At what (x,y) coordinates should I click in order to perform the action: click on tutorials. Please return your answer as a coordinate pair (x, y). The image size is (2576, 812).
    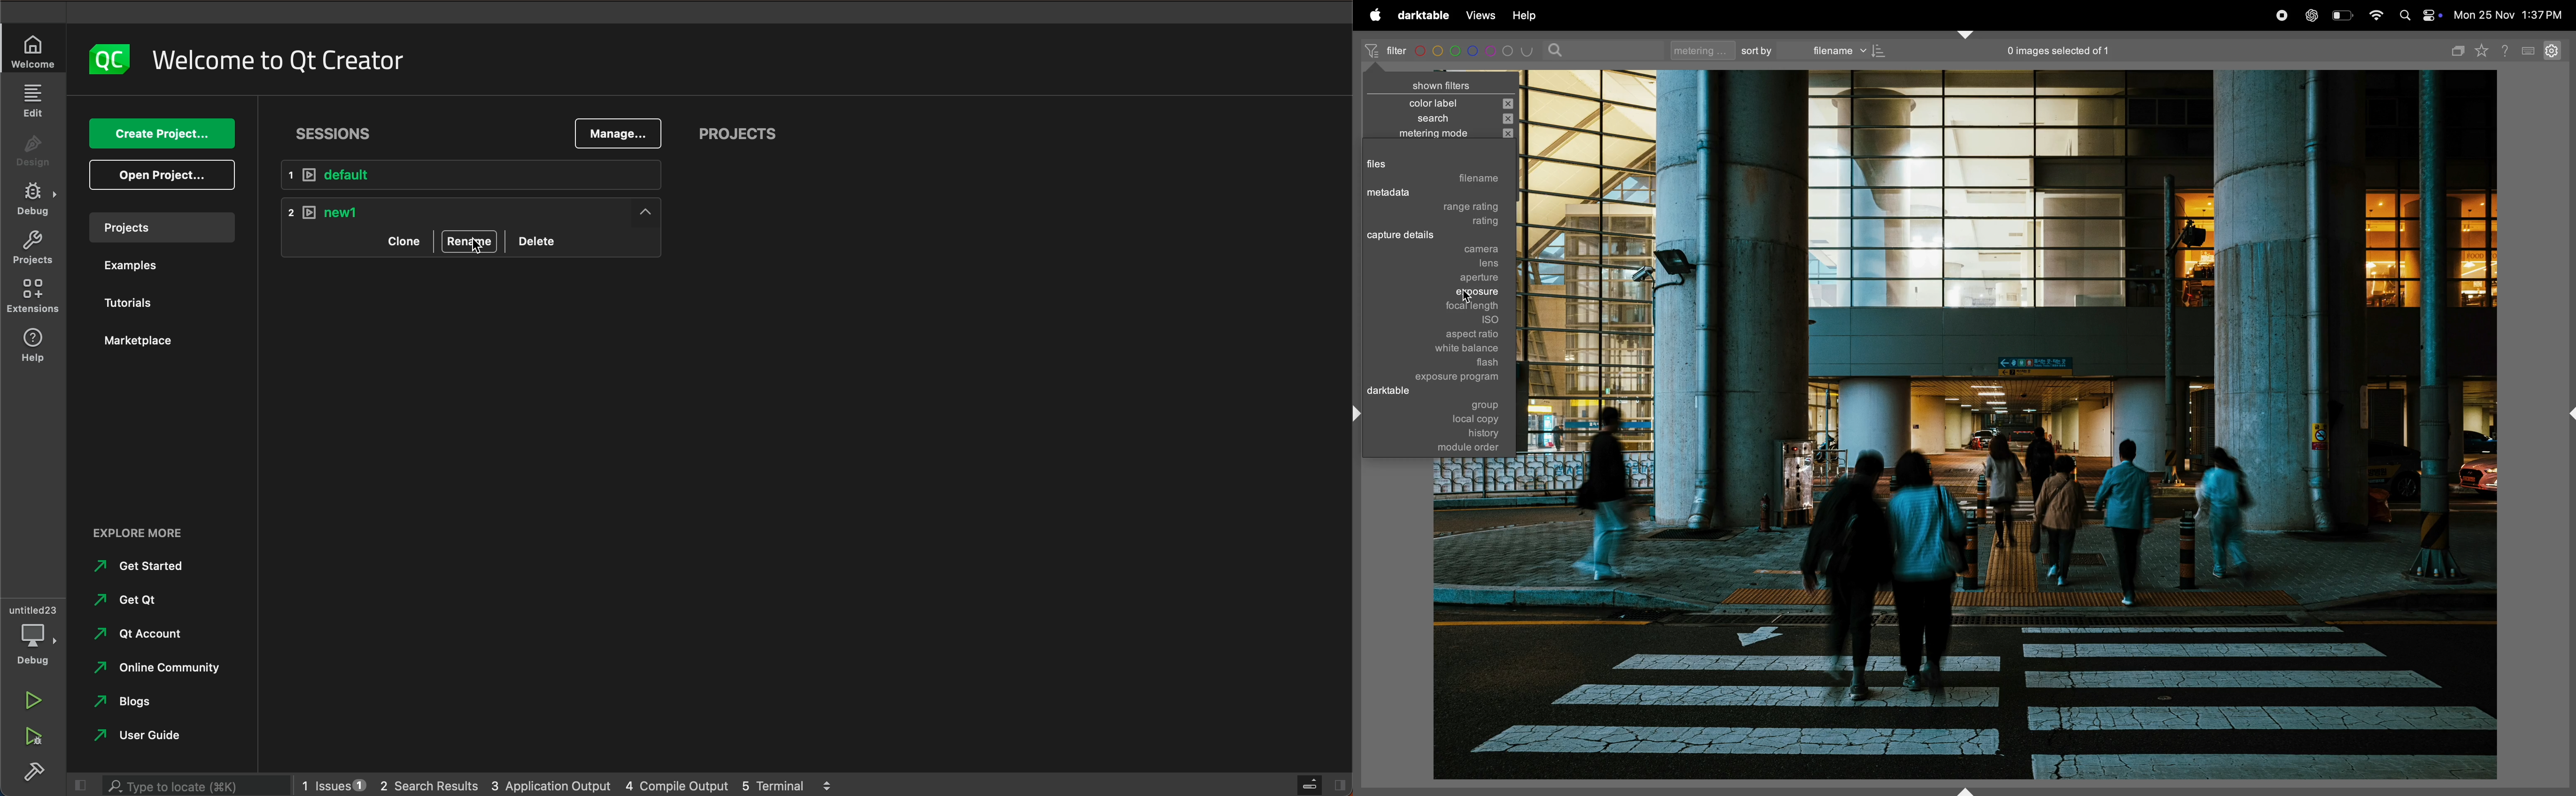
    Looking at the image, I should click on (131, 301).